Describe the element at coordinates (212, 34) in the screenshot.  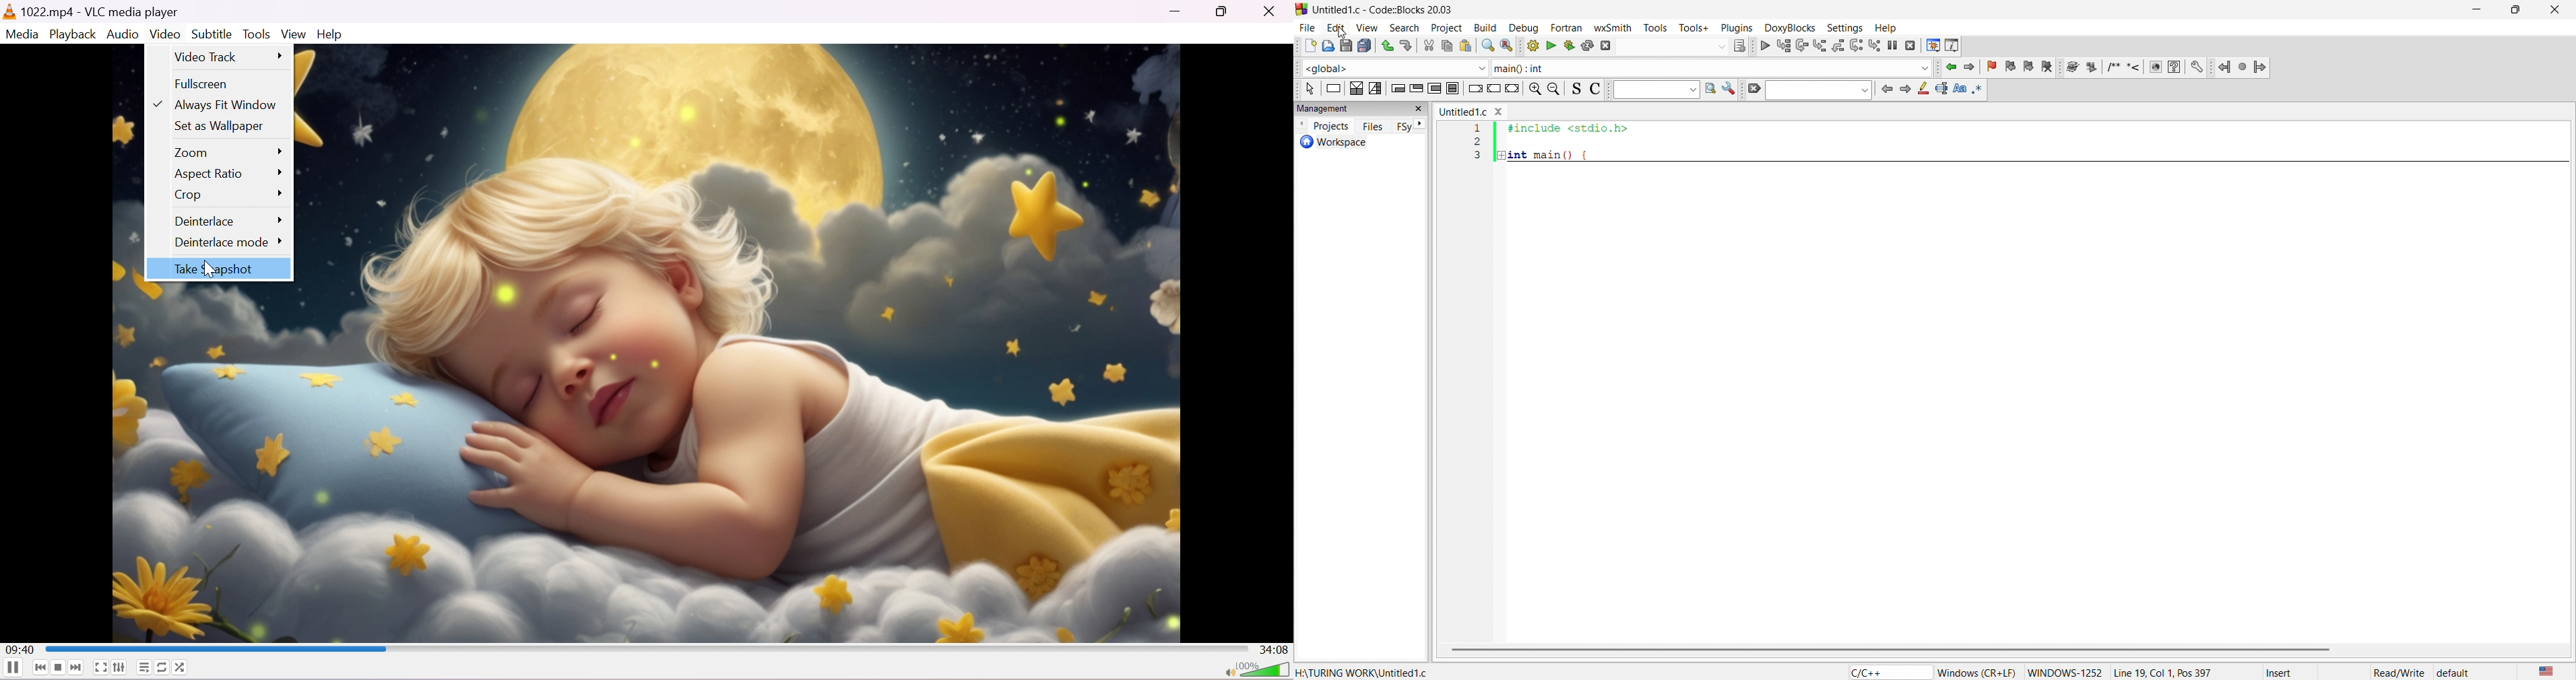
I see `Subtitles` at that location.